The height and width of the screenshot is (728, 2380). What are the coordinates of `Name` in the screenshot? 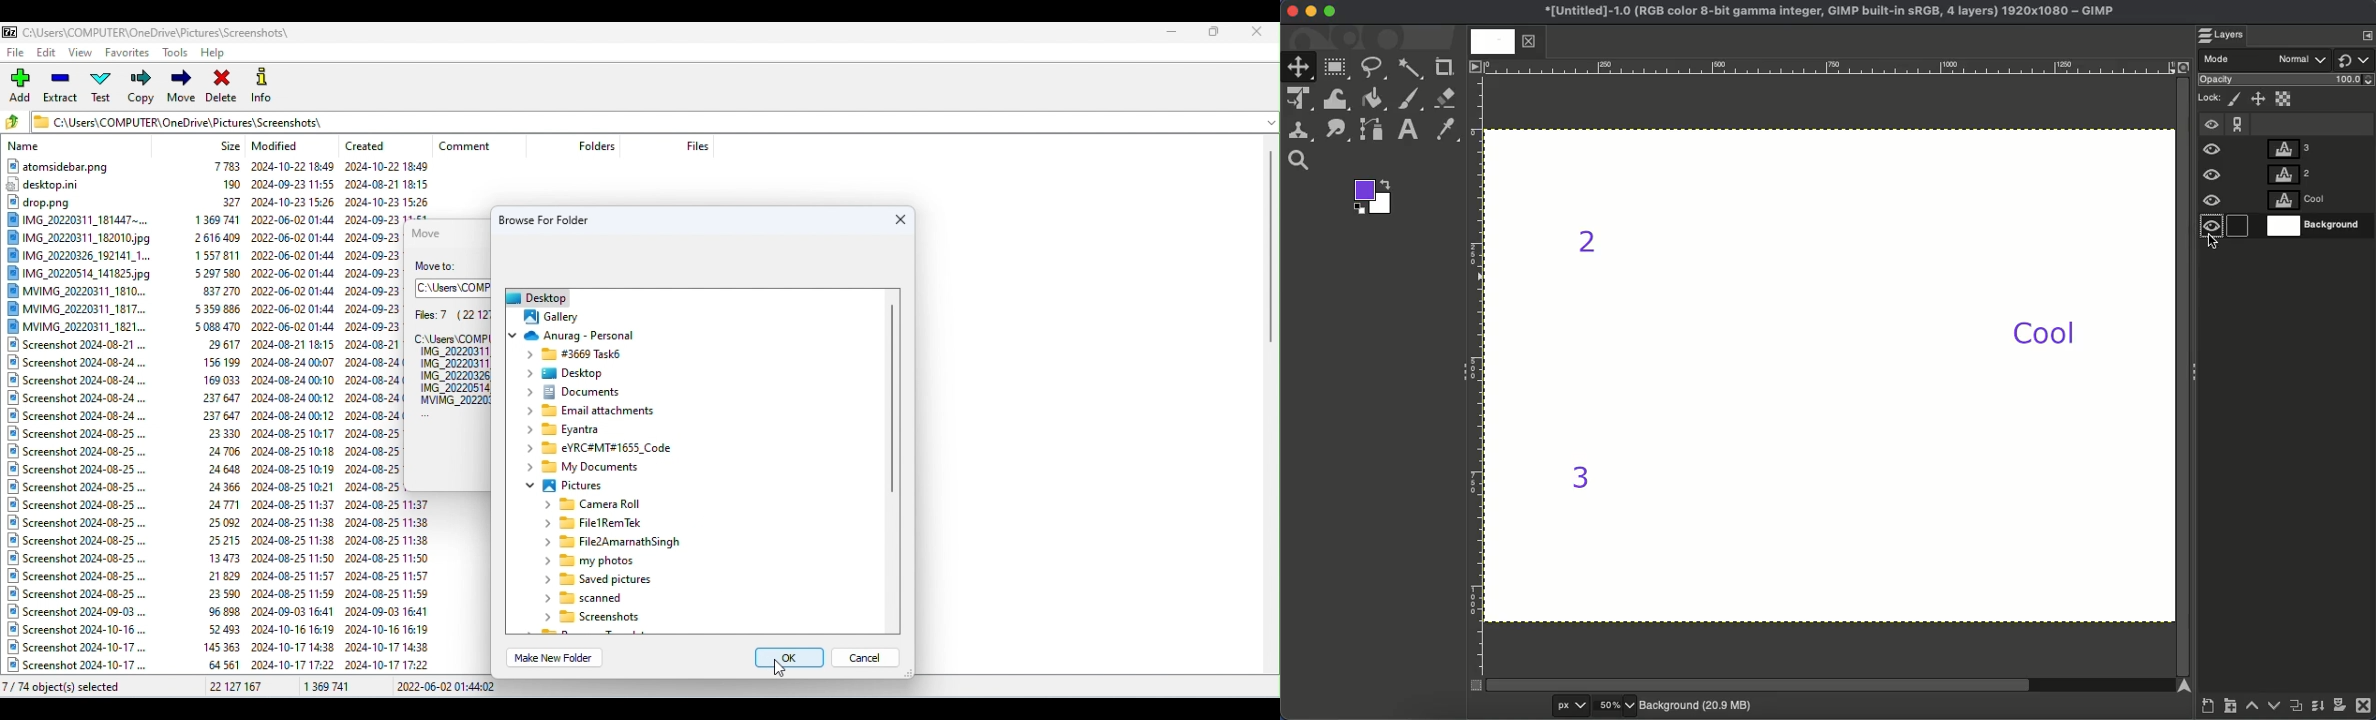 It's located at (27, 147).